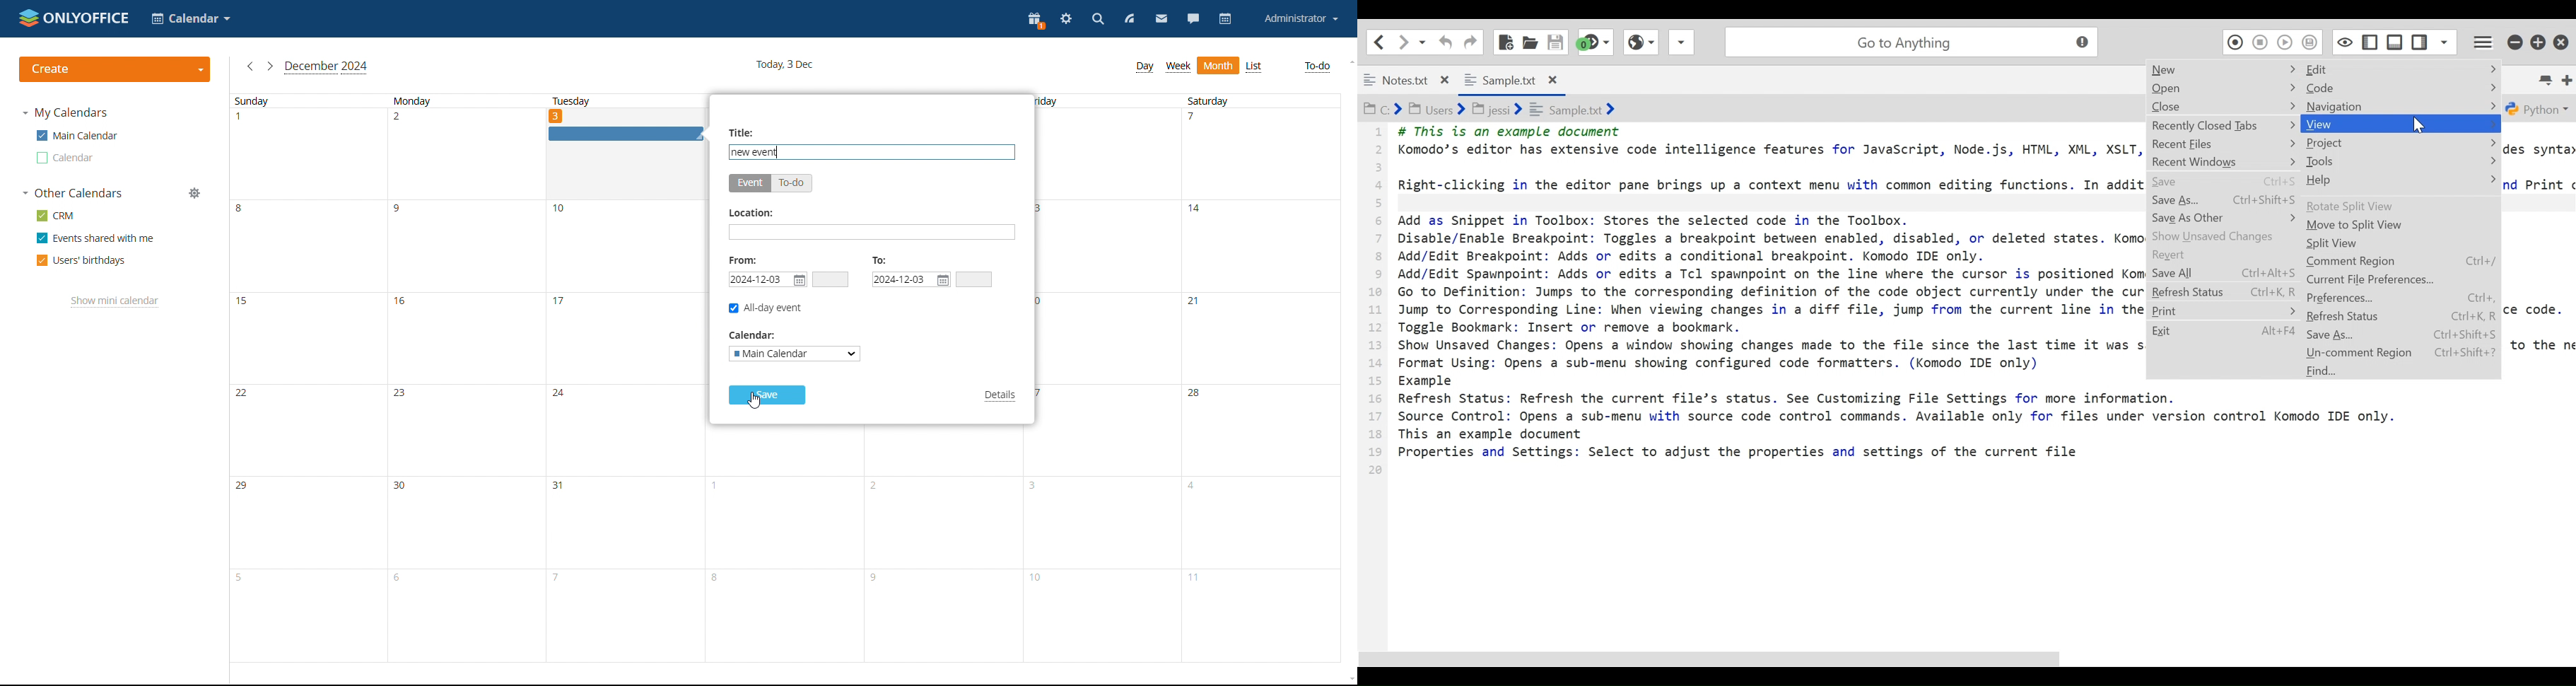 The width and height of the screenshot is (2576, 700). What do you see at coordinates (1640, 42) in the screenshot?
I see `View Browser` at bounding box center [1640, 42].